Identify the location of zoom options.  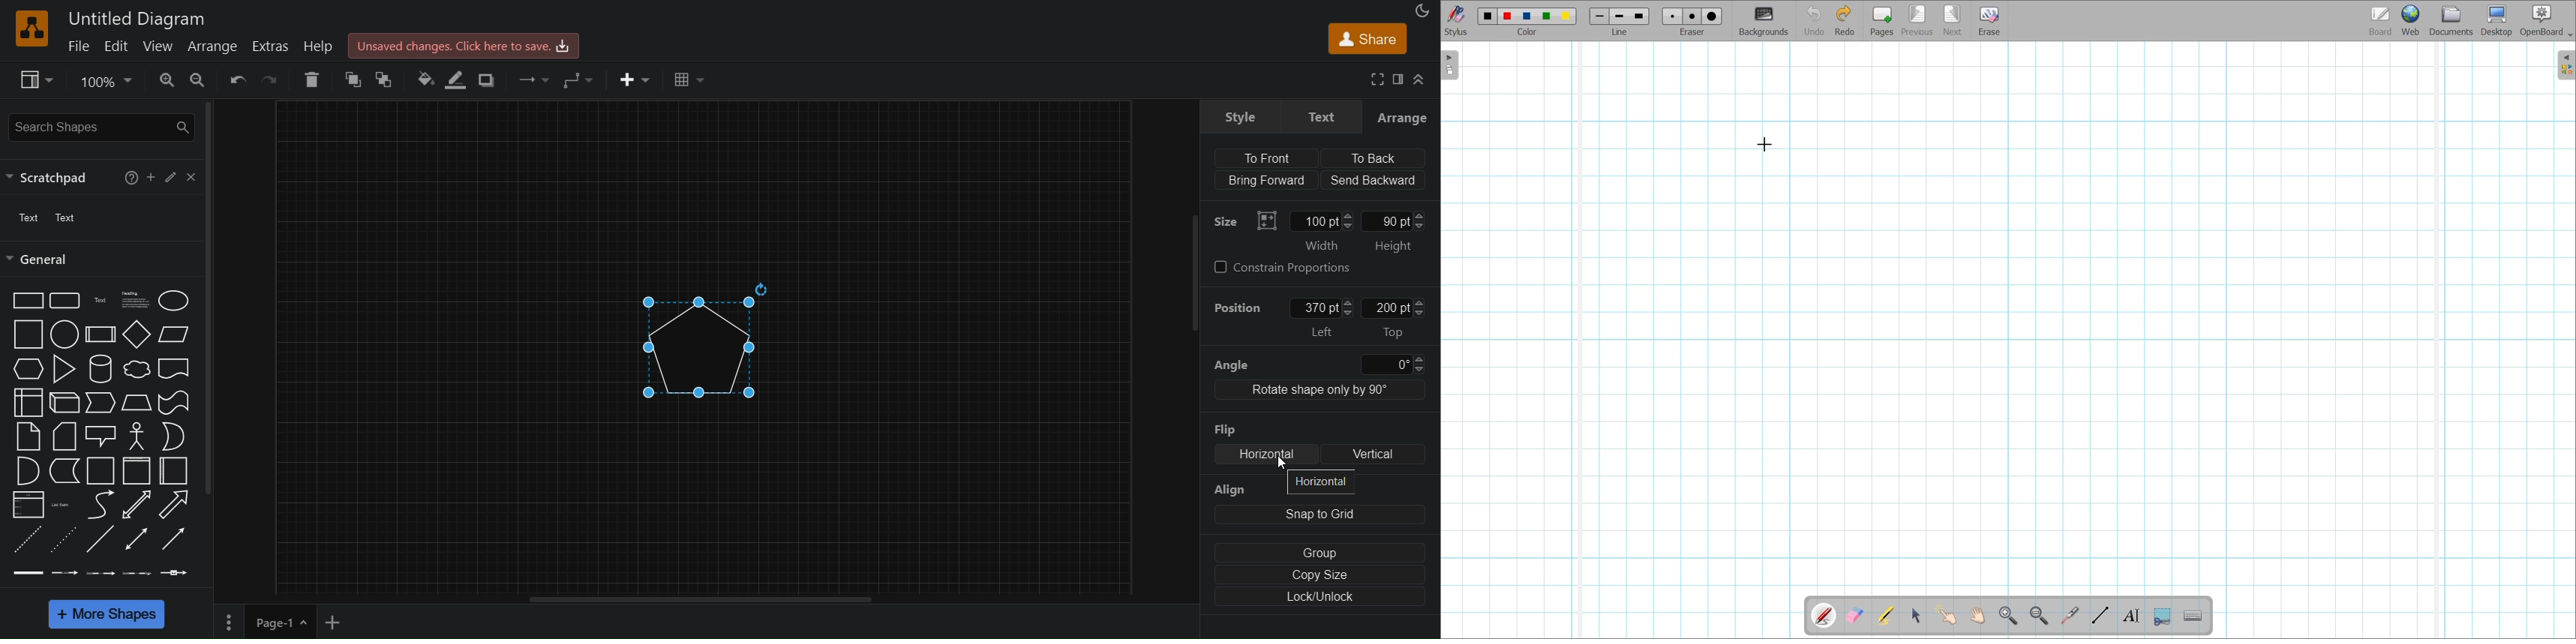
(105, 82).